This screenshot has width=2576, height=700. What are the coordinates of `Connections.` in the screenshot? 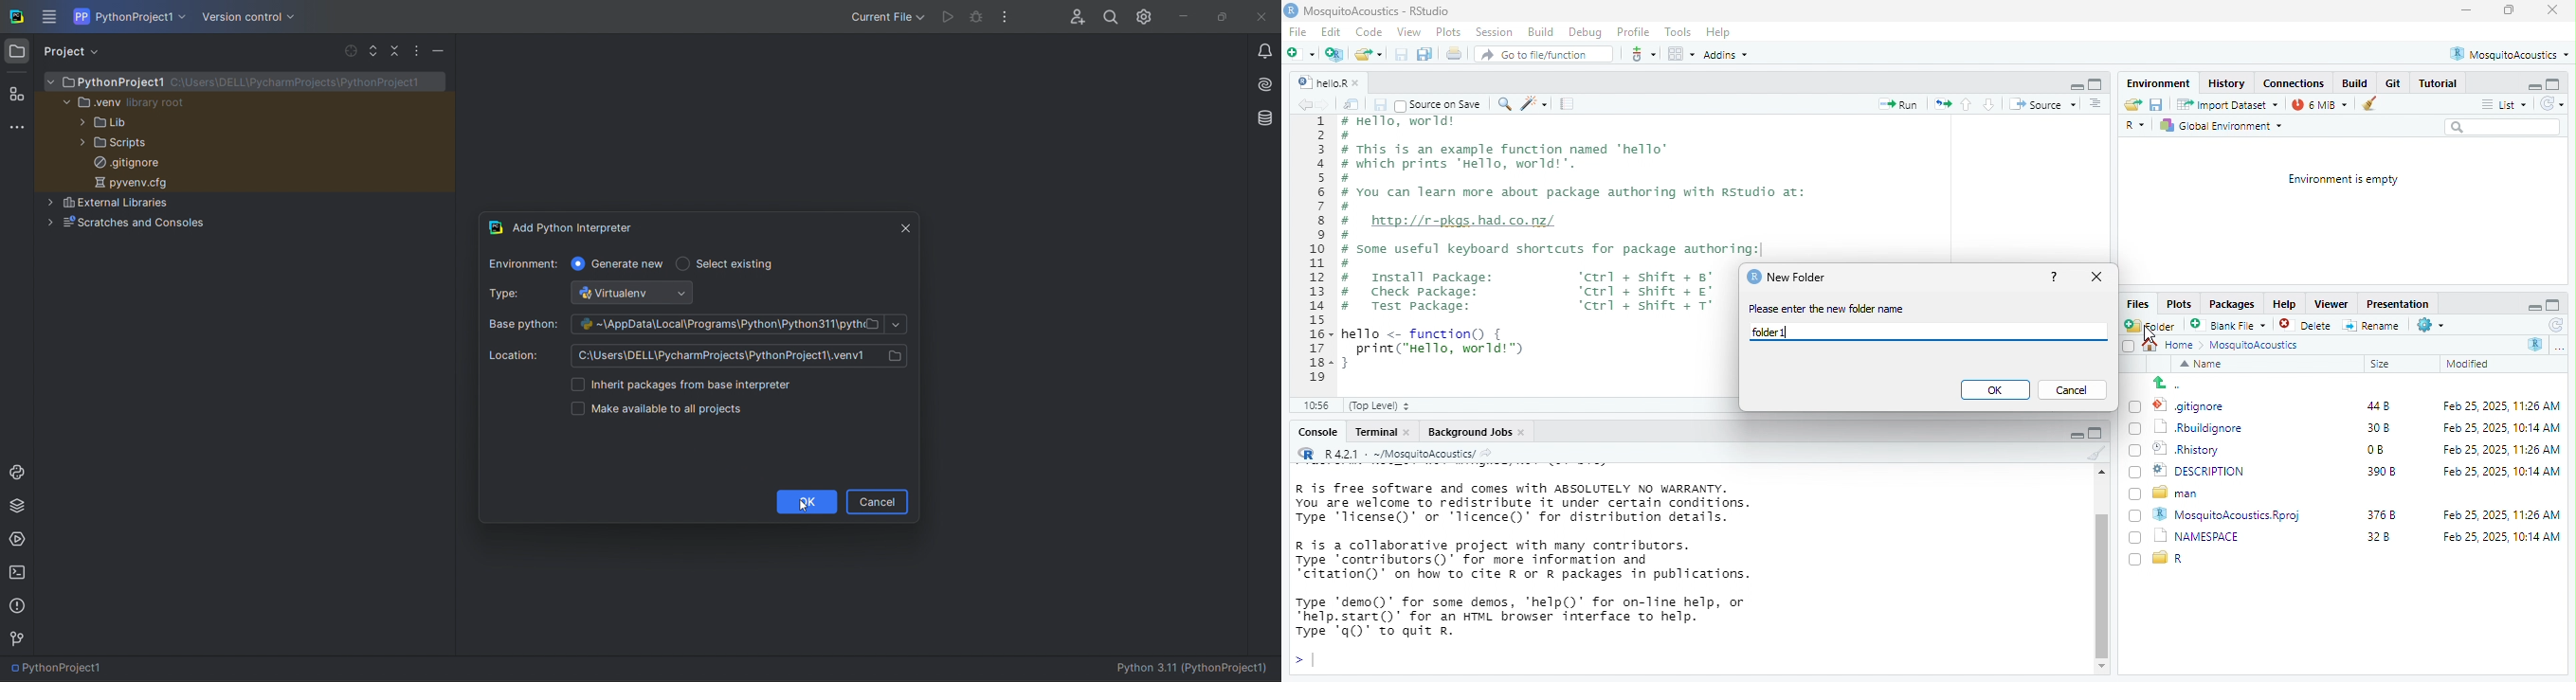 It's located at (2295, 82).